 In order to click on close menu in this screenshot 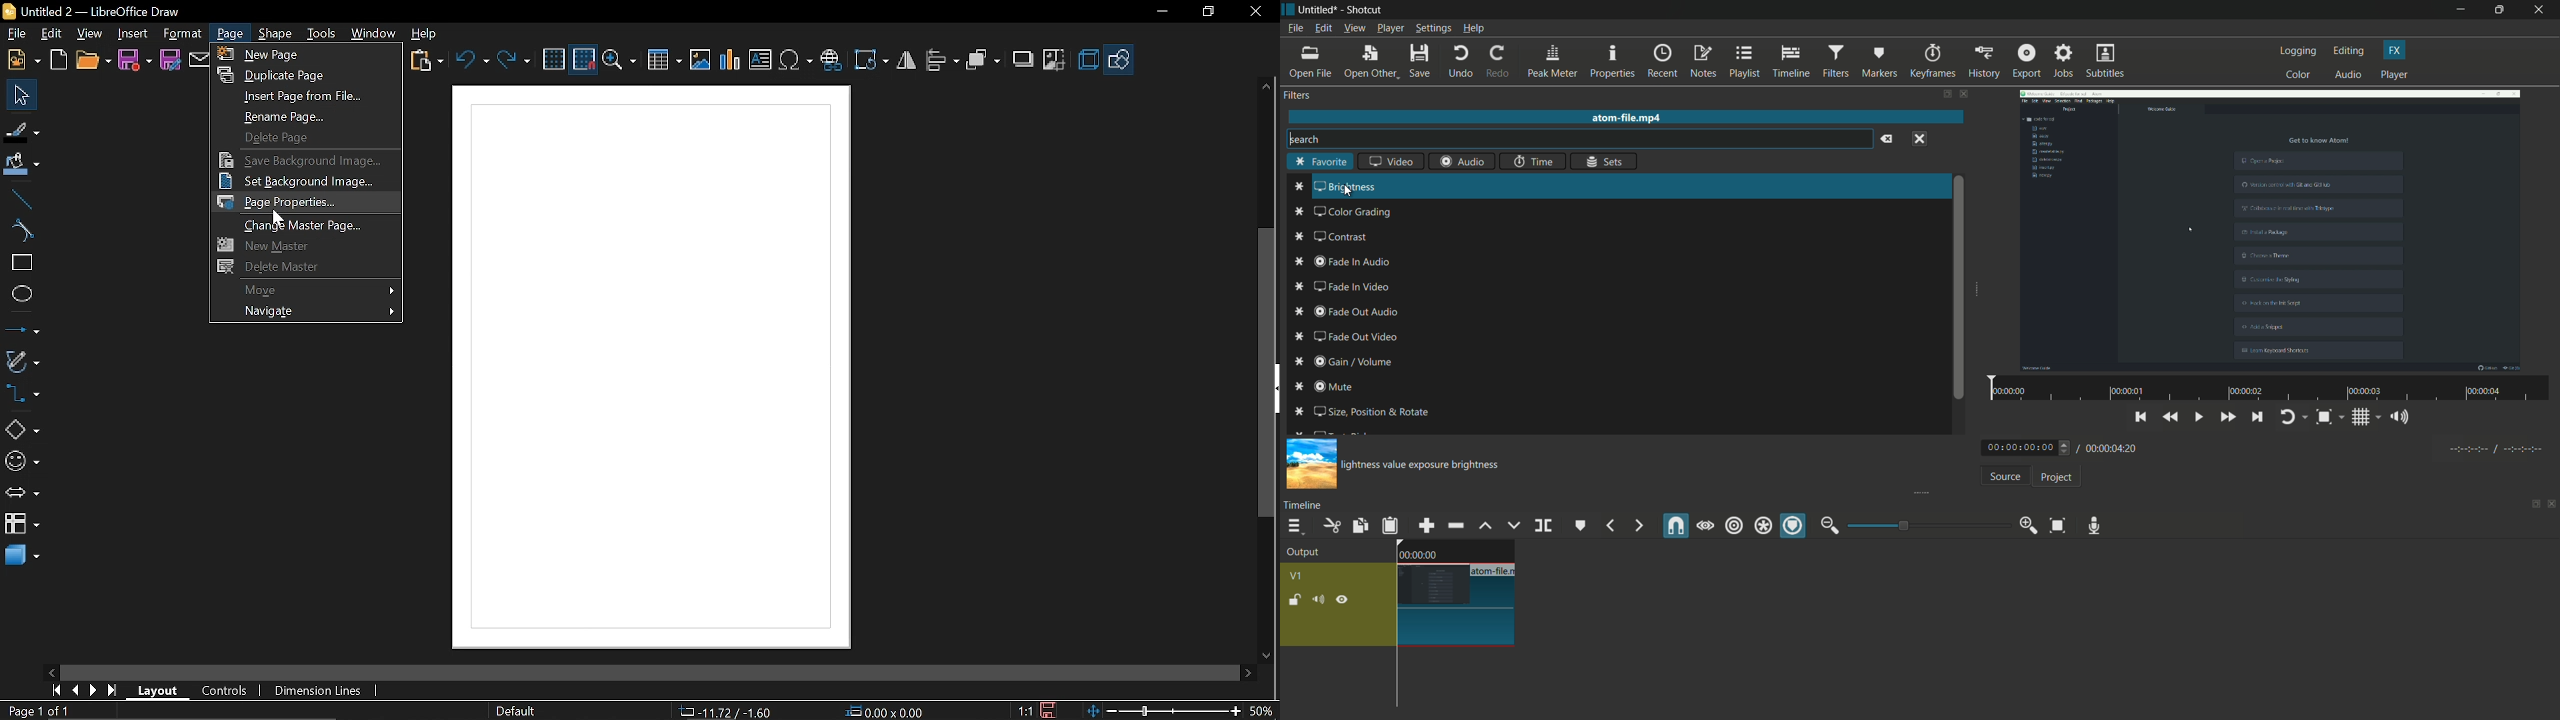, I will do `click(1919, 138)`.